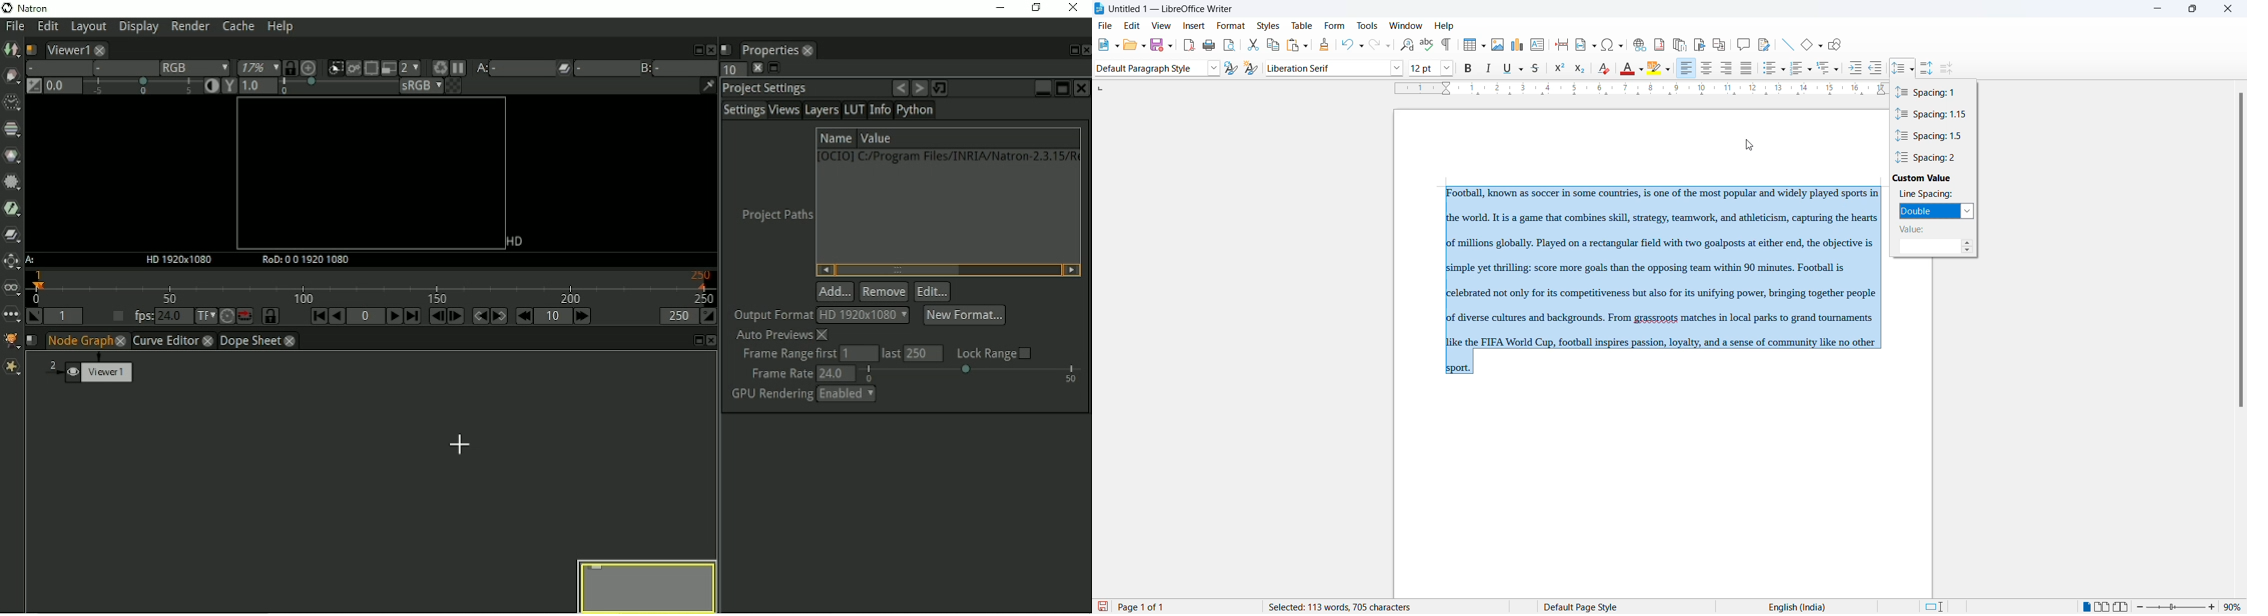  I want to click on outline format options, so click(1838, 69).